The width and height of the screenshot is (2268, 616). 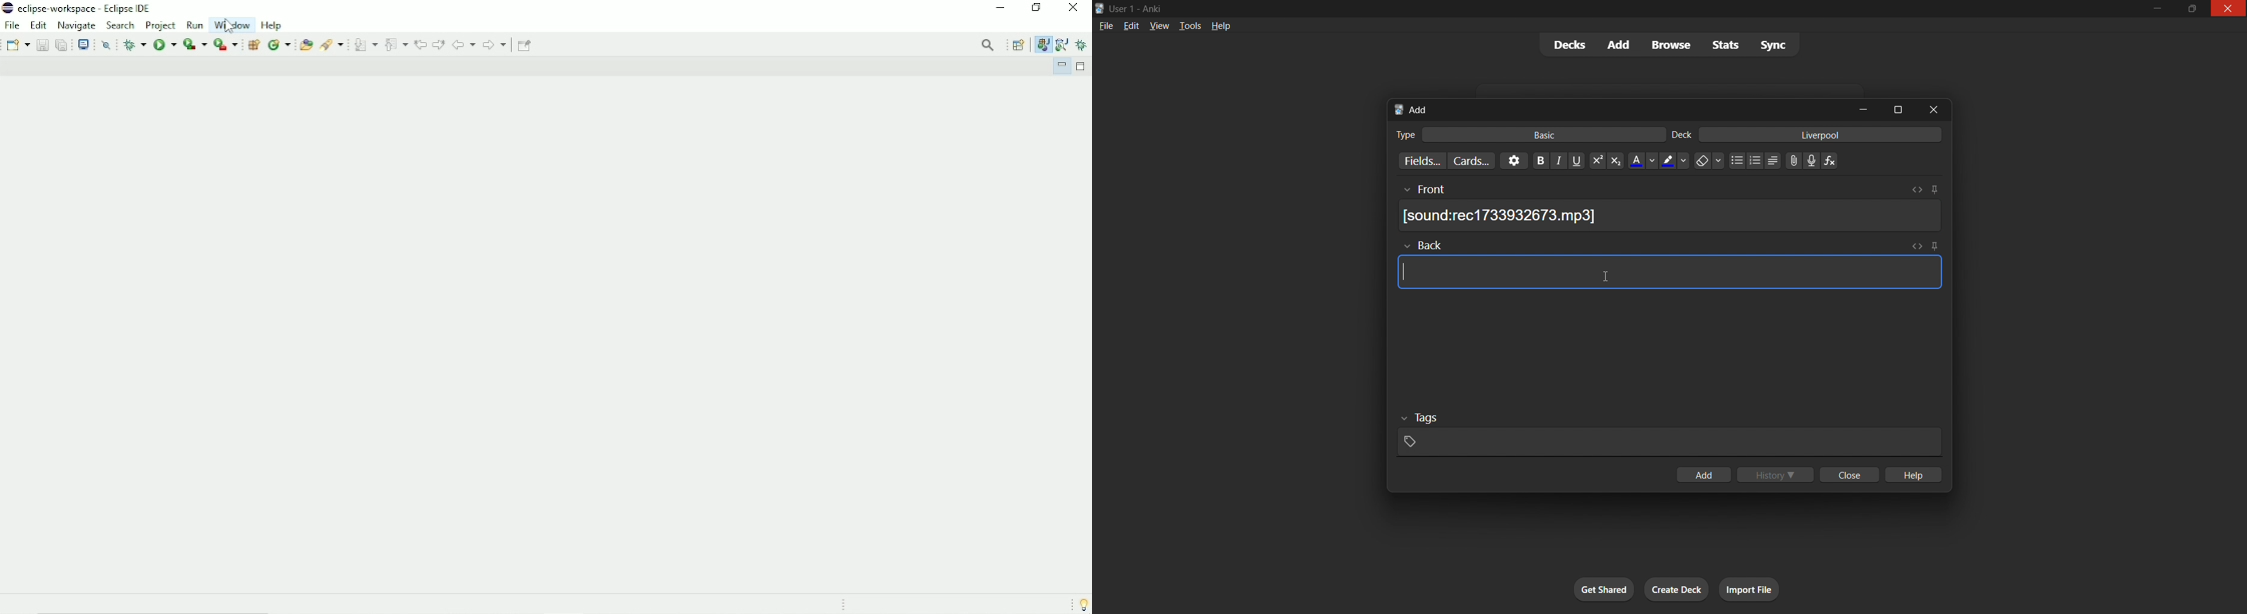 What do you see at coordinates (1866, 109) in the screenshot?
I see `minimize` at bounding box center [1866, 109].